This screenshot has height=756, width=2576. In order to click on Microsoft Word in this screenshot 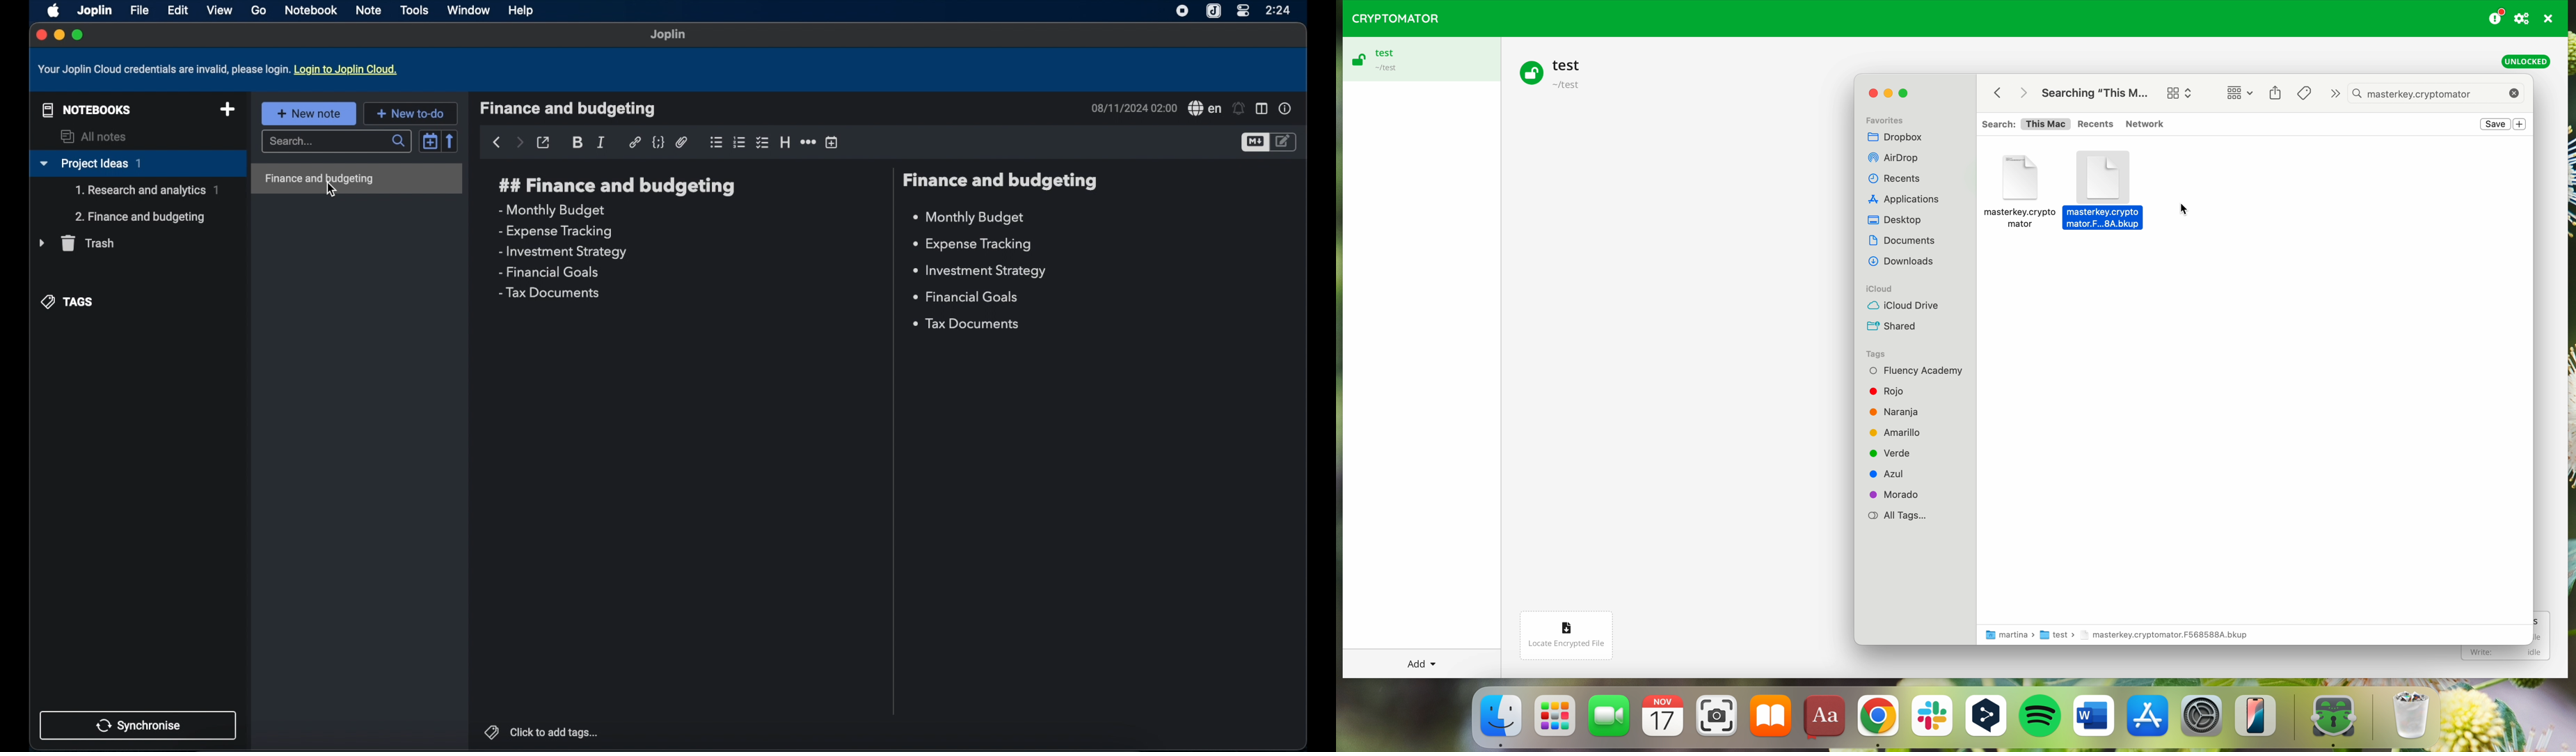, I will do `click(2094, 719)`.